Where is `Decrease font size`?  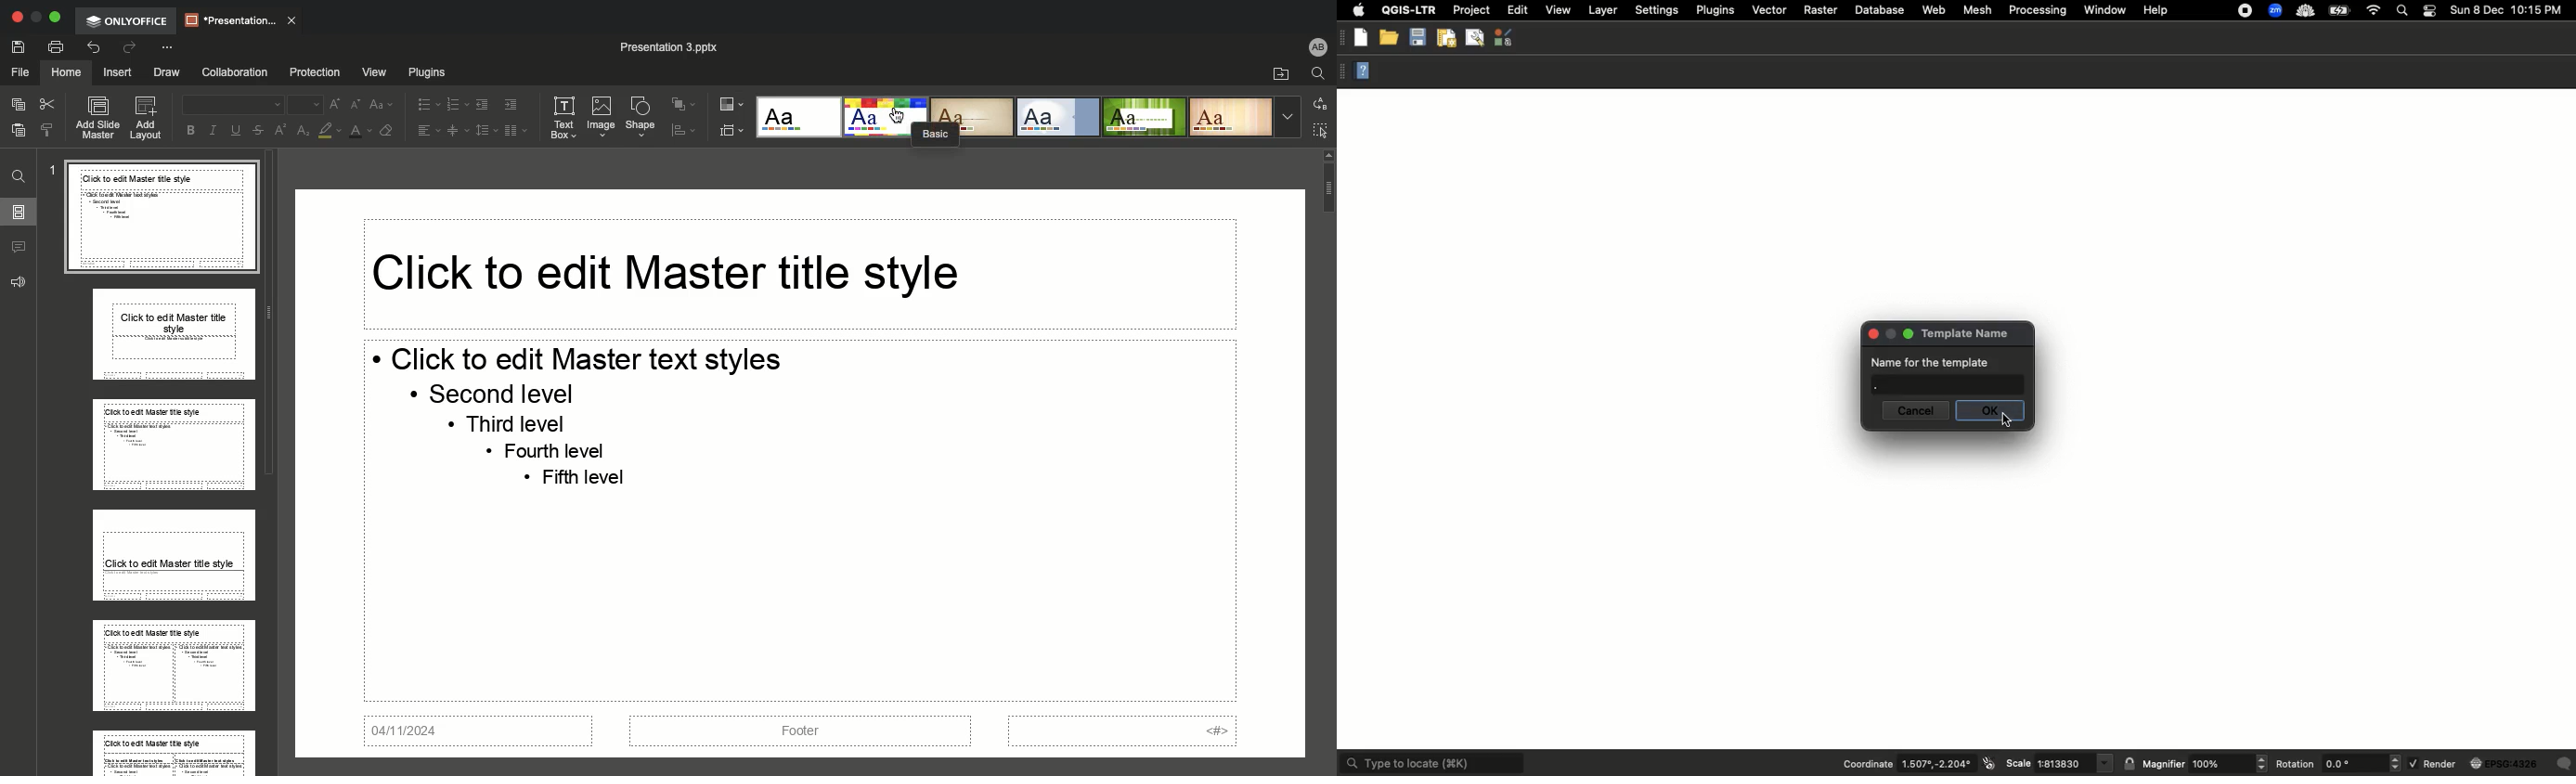
Decrease font size is located at coordinates (352, 105).